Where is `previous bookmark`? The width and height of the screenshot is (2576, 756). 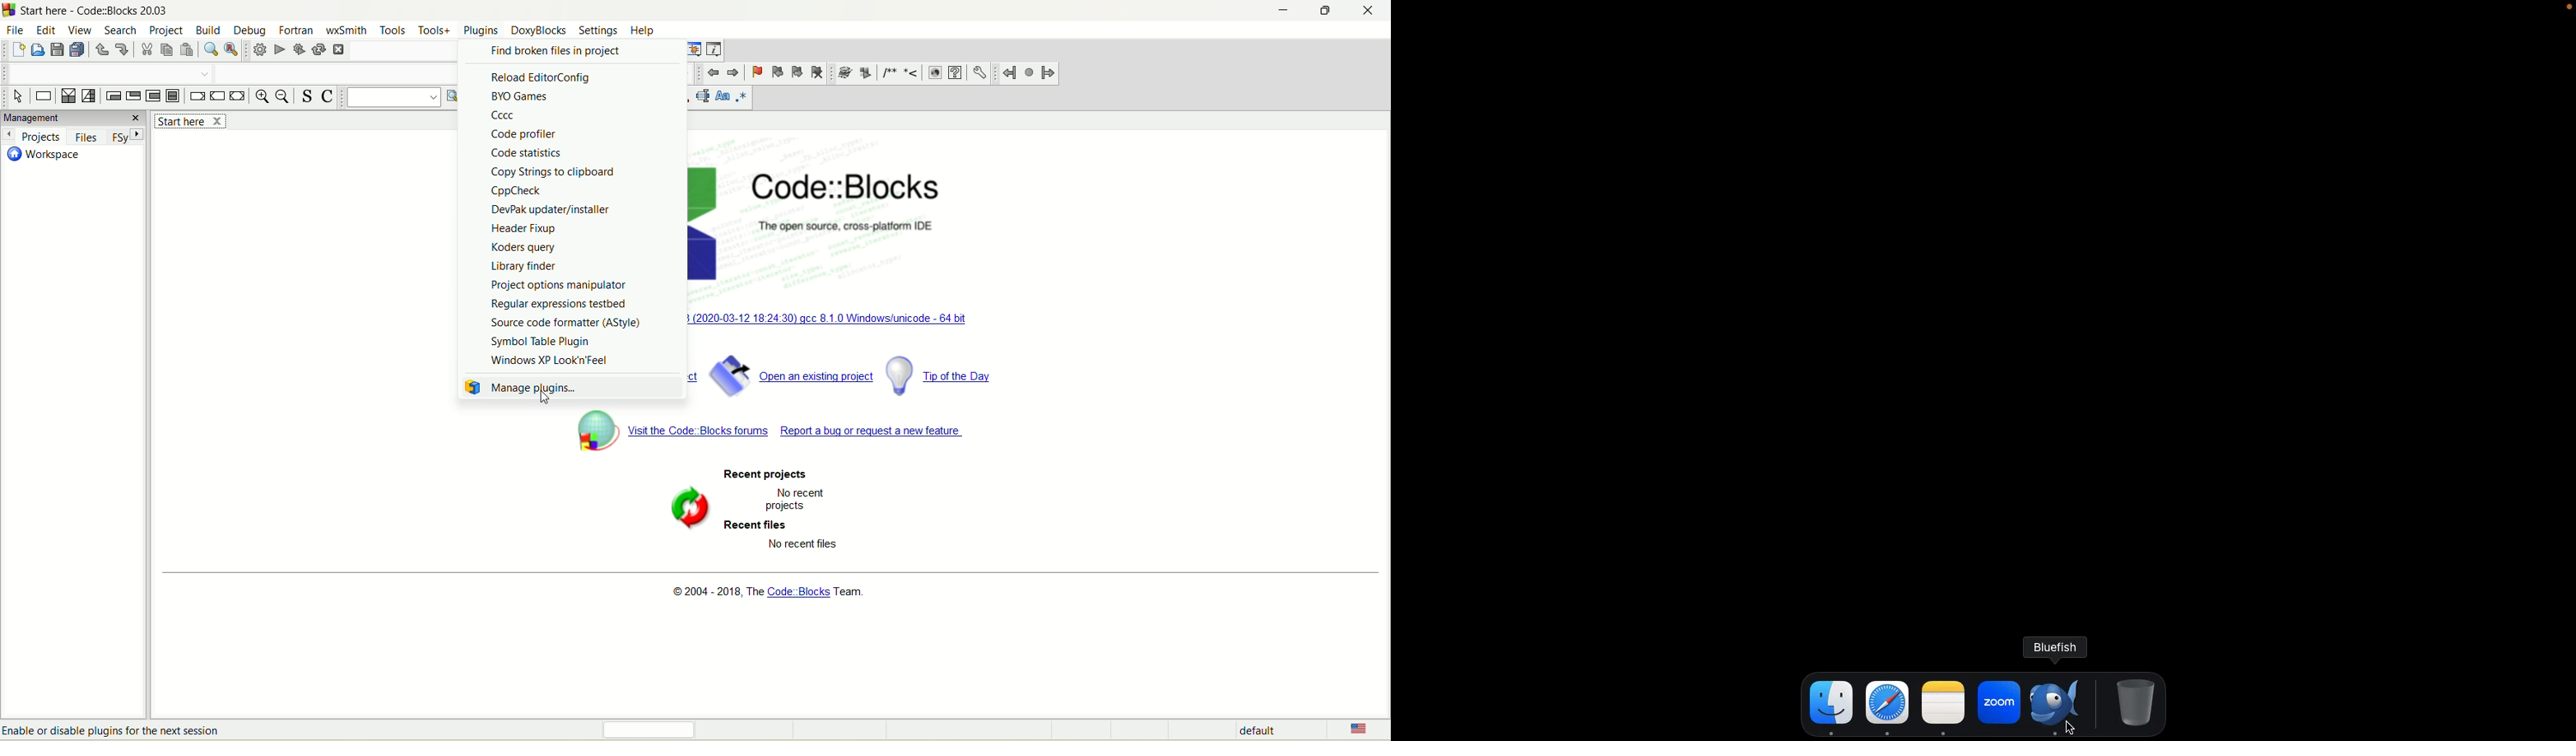 previous bookmark is located at coordinates (778, 72).